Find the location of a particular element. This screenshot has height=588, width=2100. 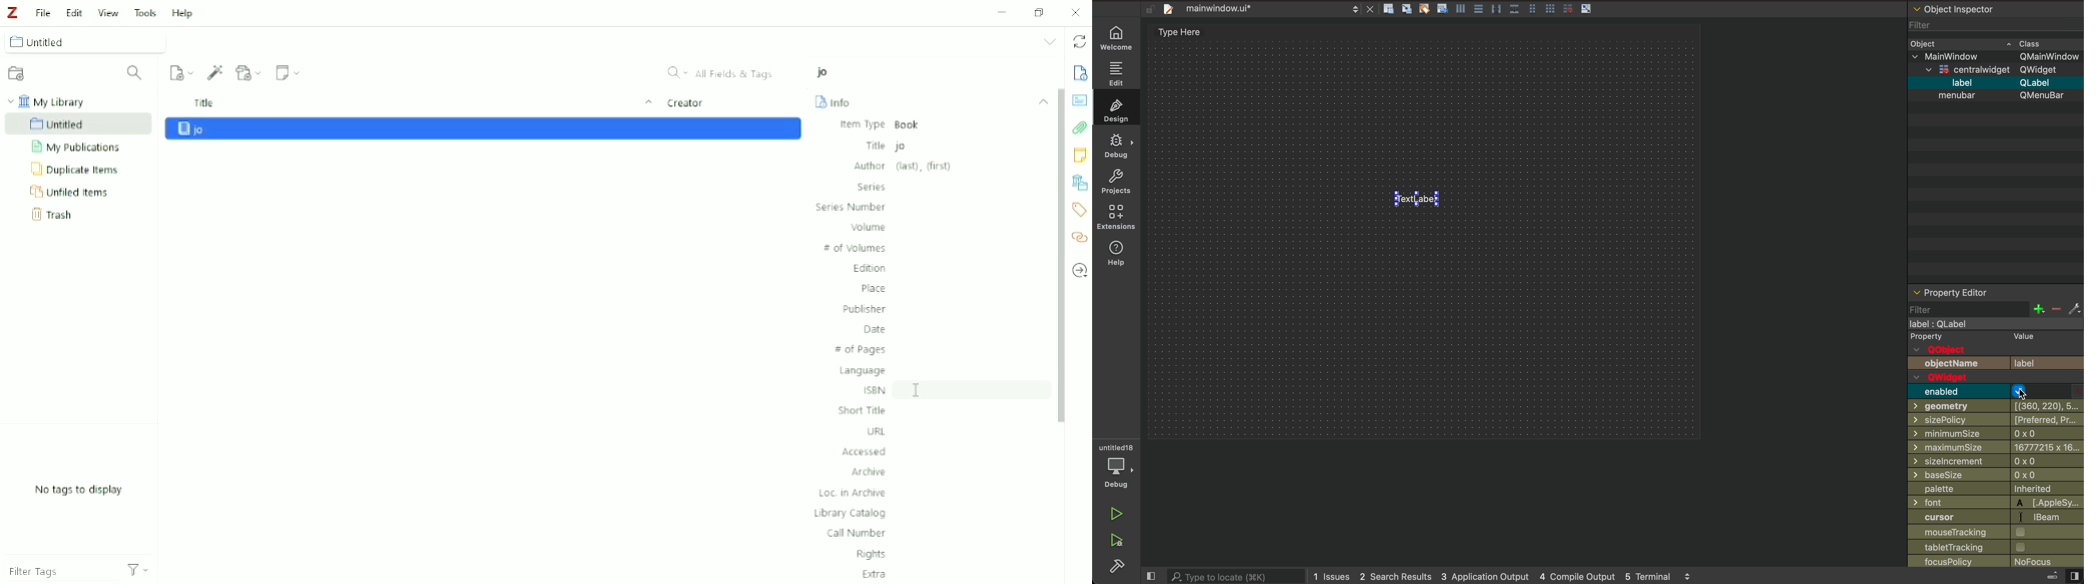

jo is located at coordinates (482, 129).